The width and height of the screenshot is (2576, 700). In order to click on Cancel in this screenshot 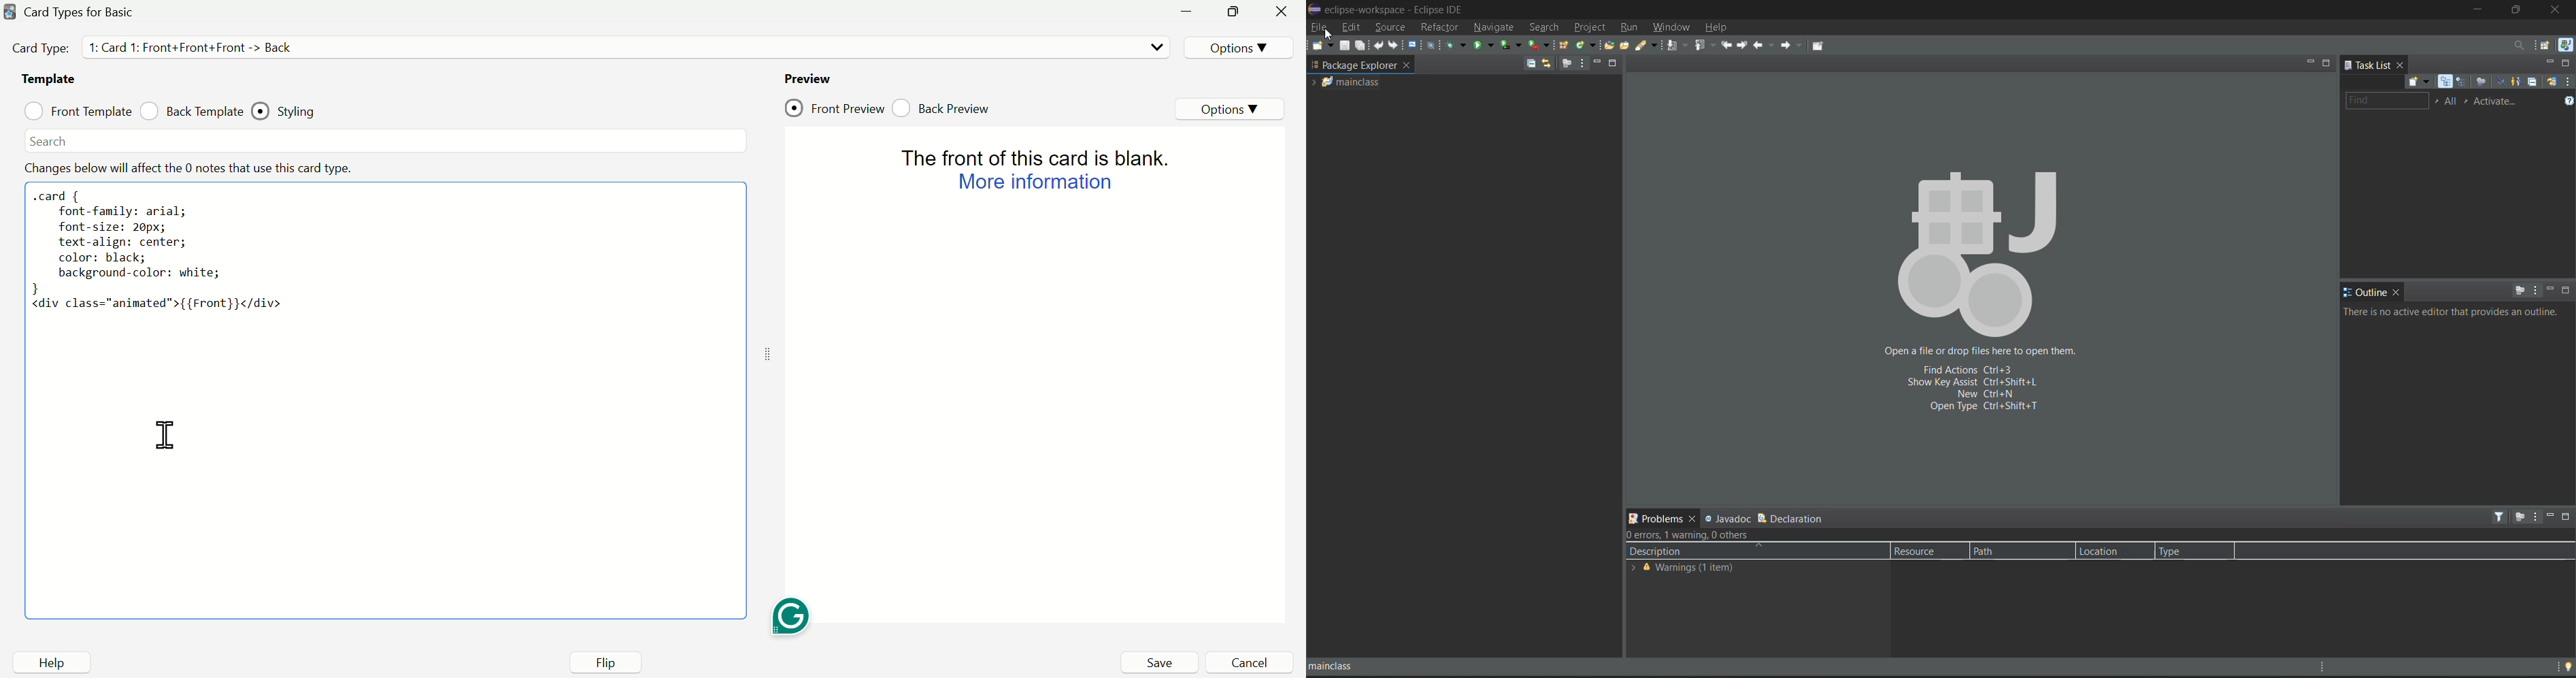, I will do `click(1250, 662)`.